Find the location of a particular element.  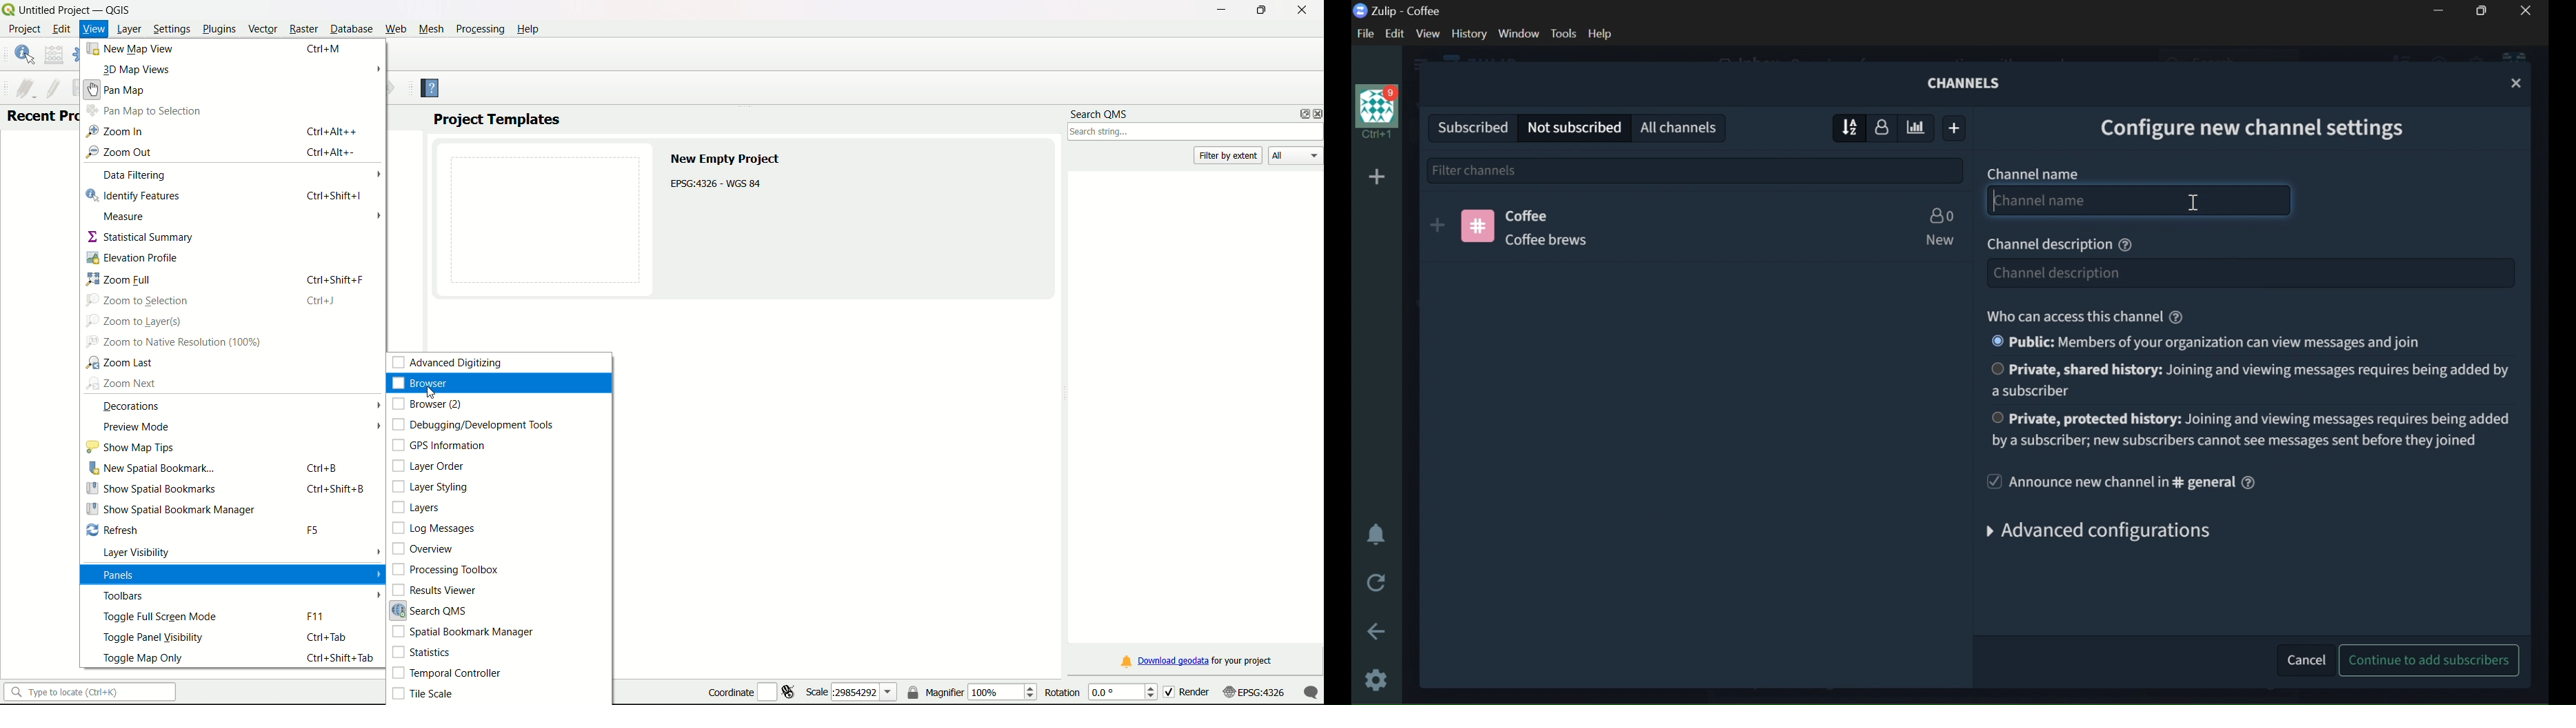

SORT BY NUMBER is located at coordinates (1883, 127).